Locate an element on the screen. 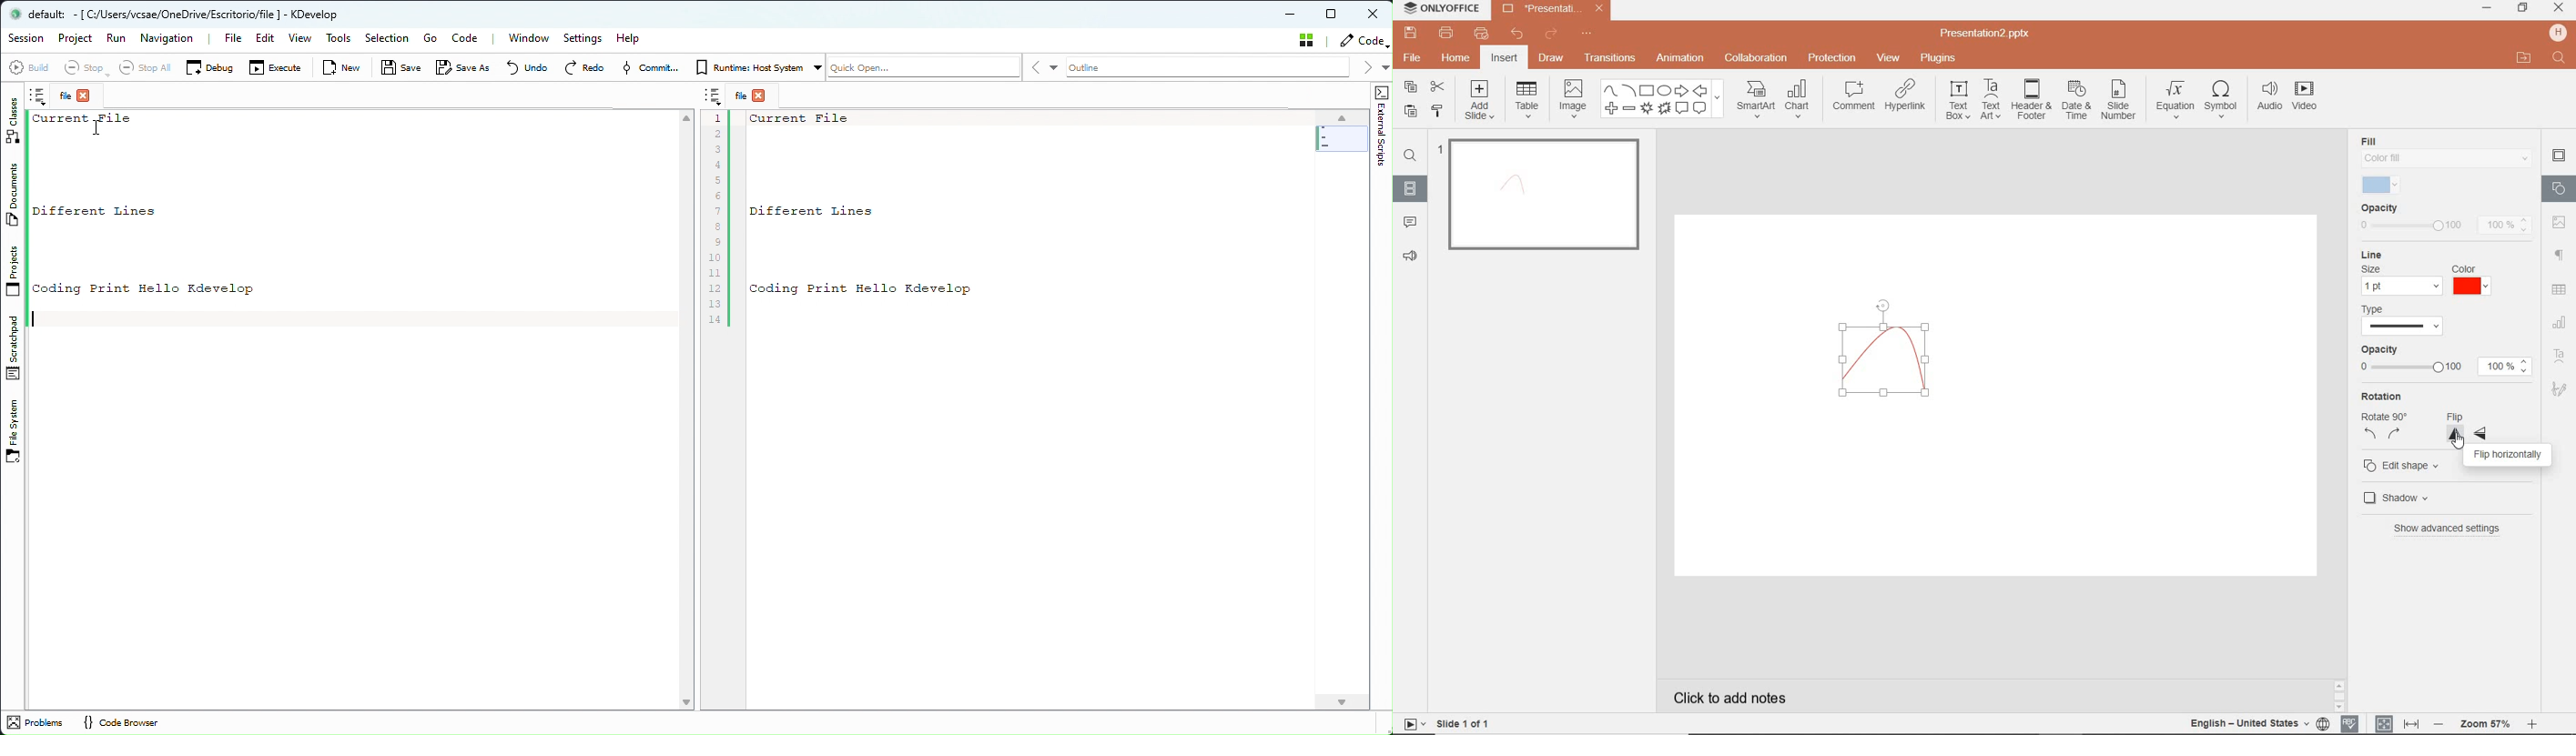  TEXT ART SETTINGS is located at coordinates (2561, 356).